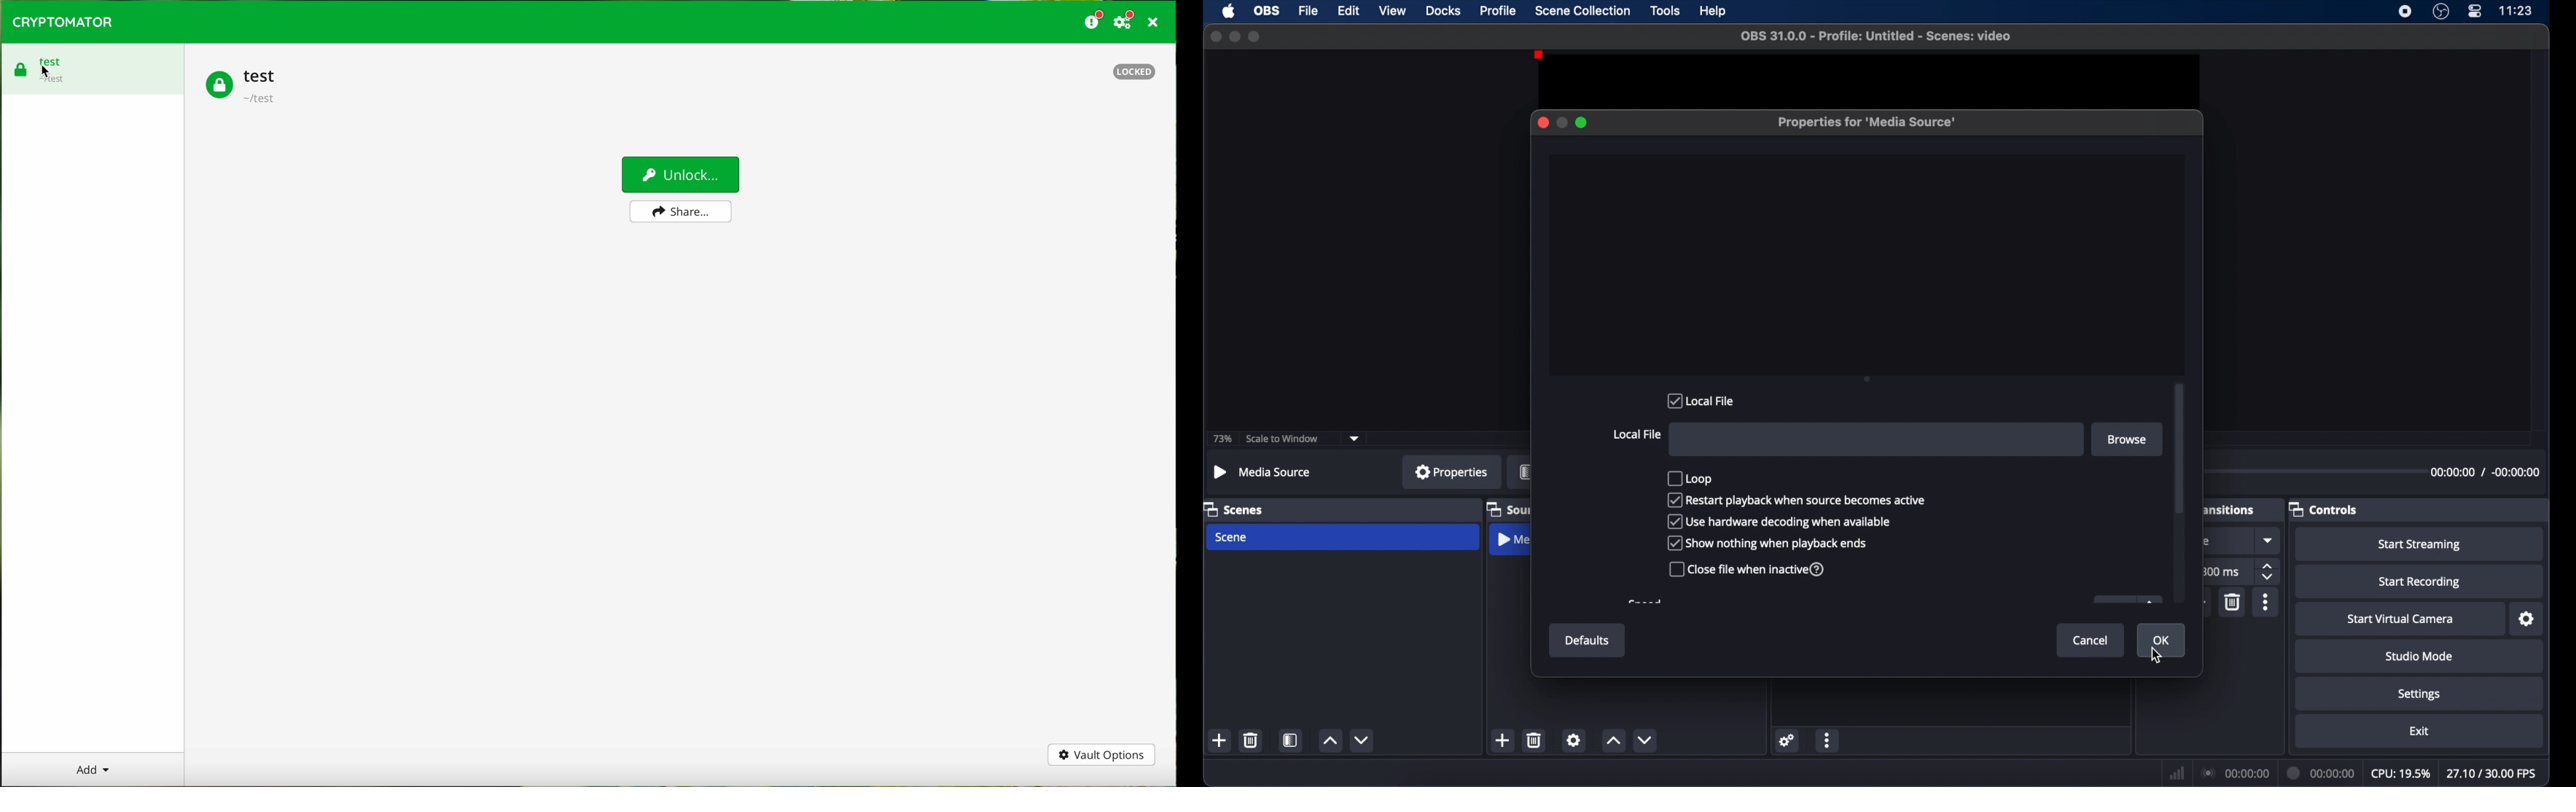  What do you see at coordinates (1867, 122) in the screenshot?
I see `properties for media source` at bounding box center [1867, 122].